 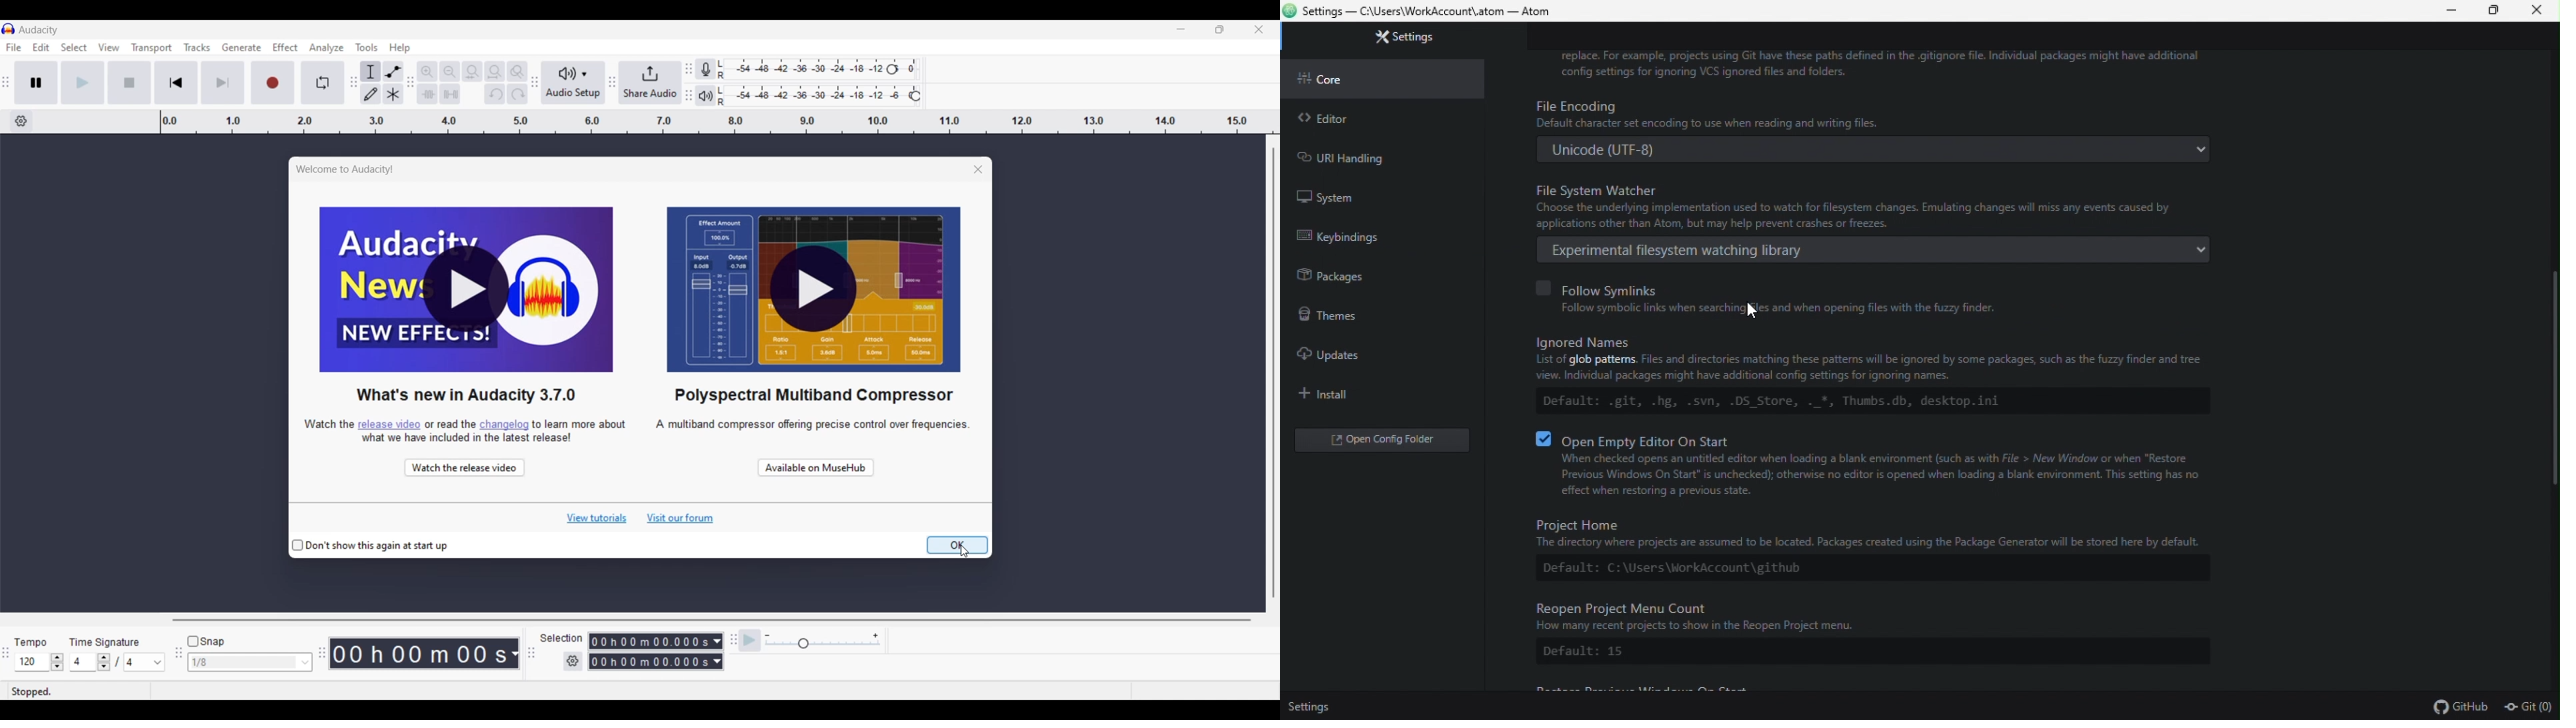 What do you see at coordinates (706, 96) in the screenshot?
I see `Playback meter` at bounding box center [706, 96].